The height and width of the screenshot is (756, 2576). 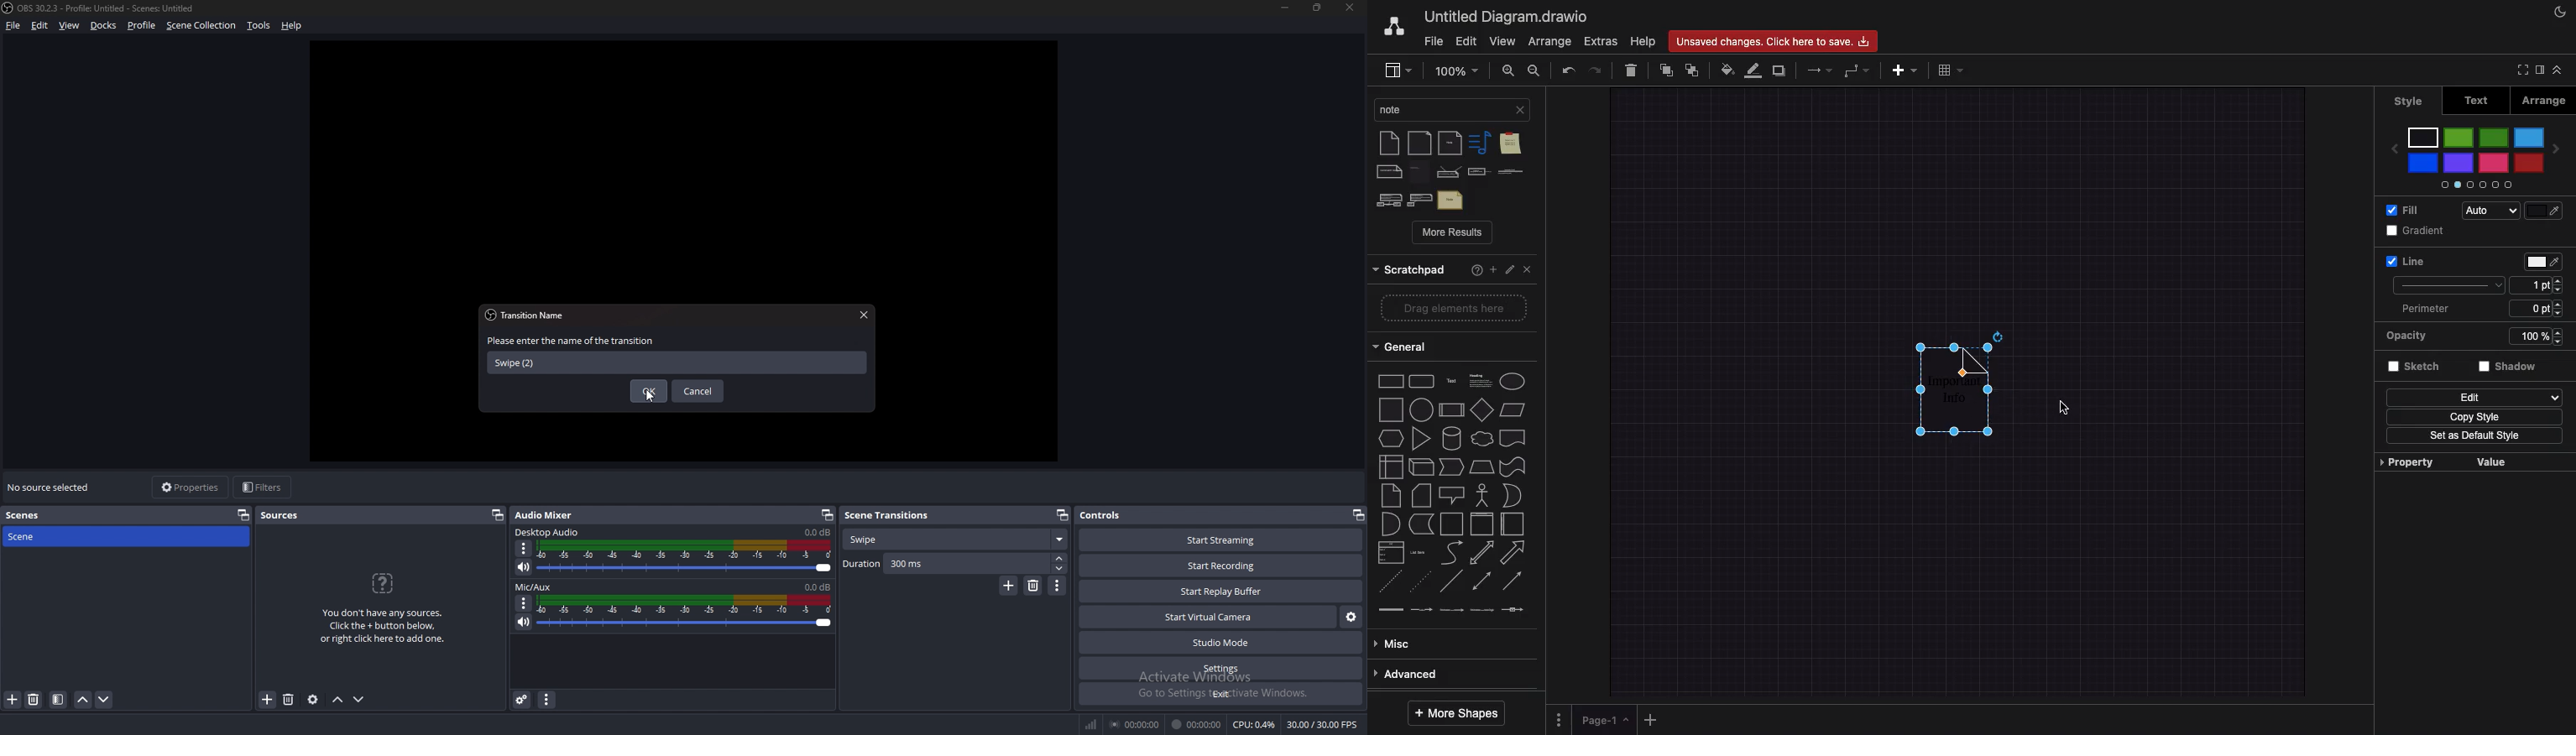 I want to click on scene collection, so click(x=203, y=25).